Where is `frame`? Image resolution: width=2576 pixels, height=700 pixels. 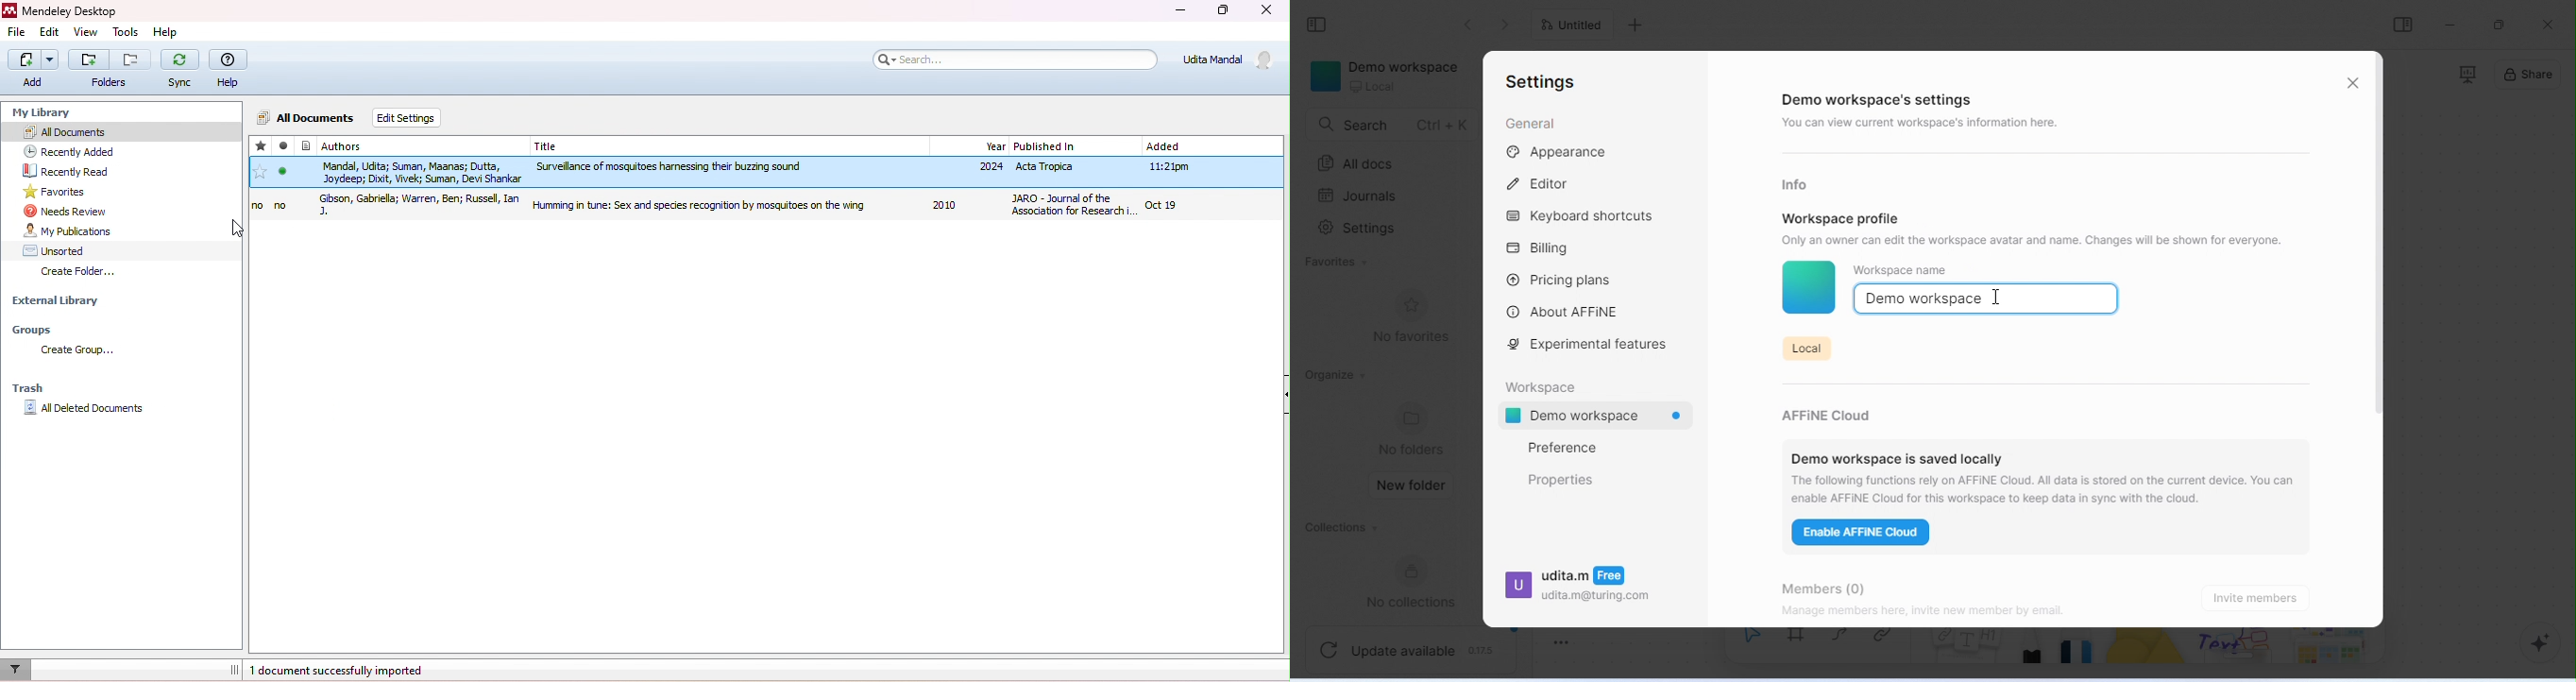
frame is located at coordinates (1800, 645).